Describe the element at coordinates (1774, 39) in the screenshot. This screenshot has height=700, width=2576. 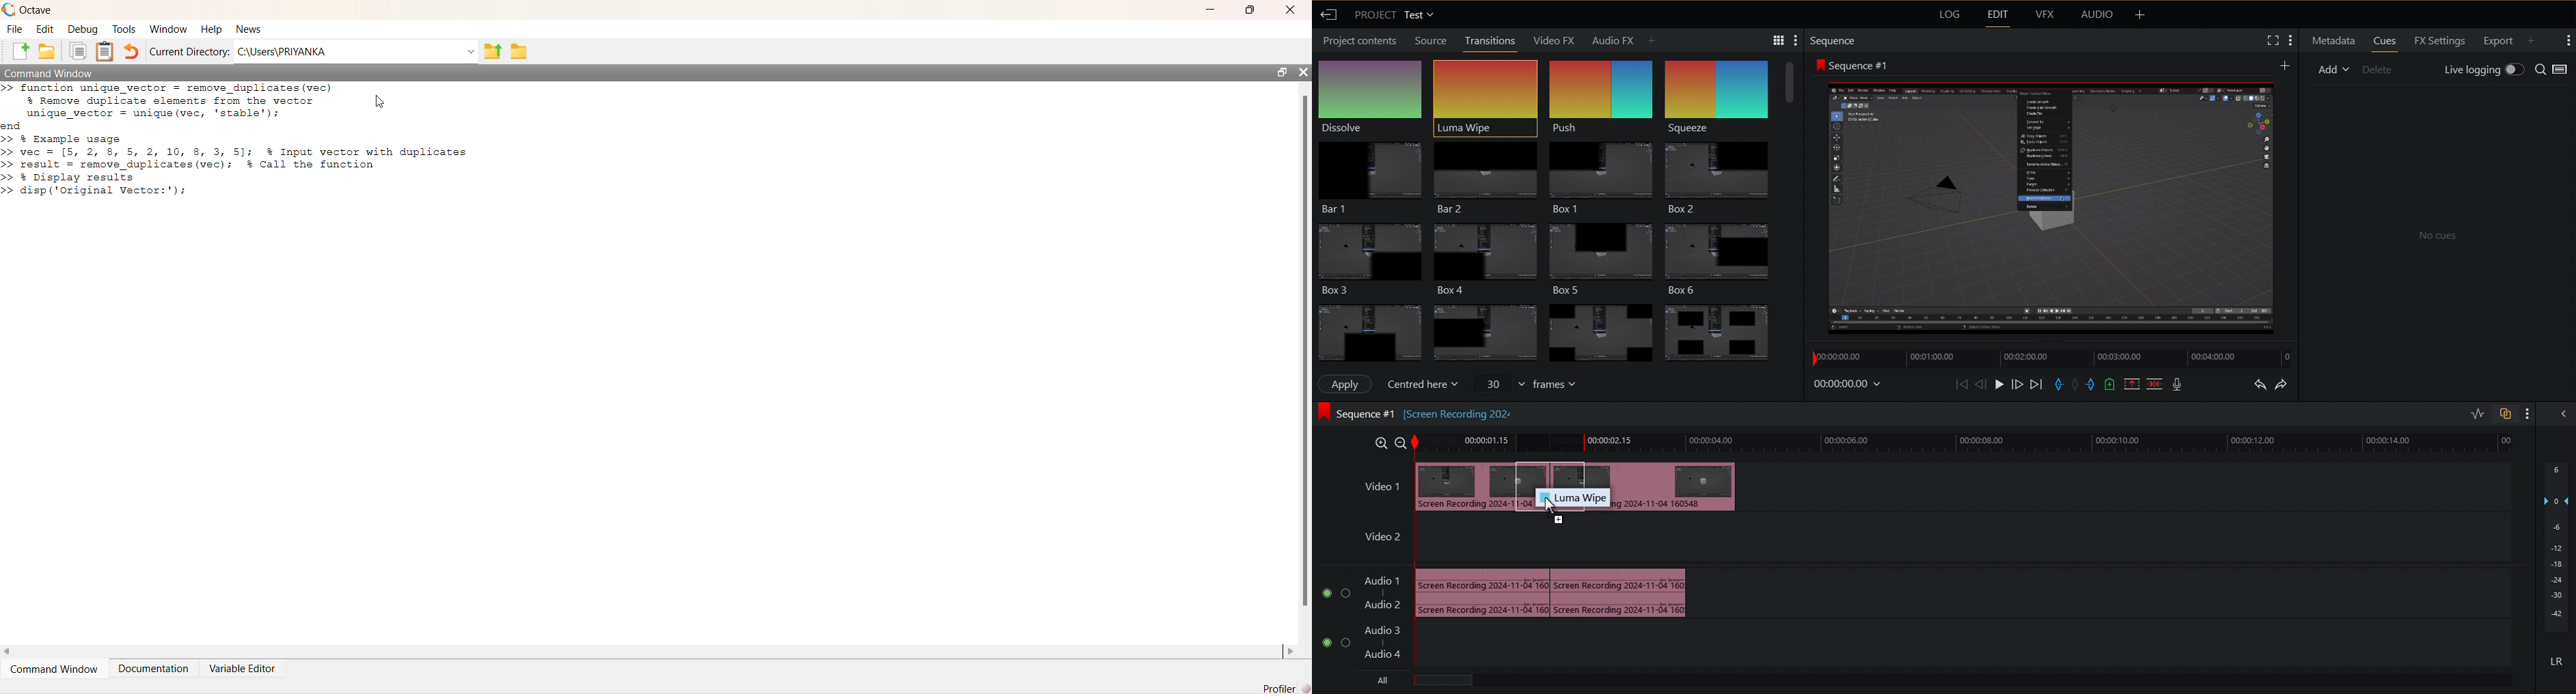
I see `Settings` at that location.